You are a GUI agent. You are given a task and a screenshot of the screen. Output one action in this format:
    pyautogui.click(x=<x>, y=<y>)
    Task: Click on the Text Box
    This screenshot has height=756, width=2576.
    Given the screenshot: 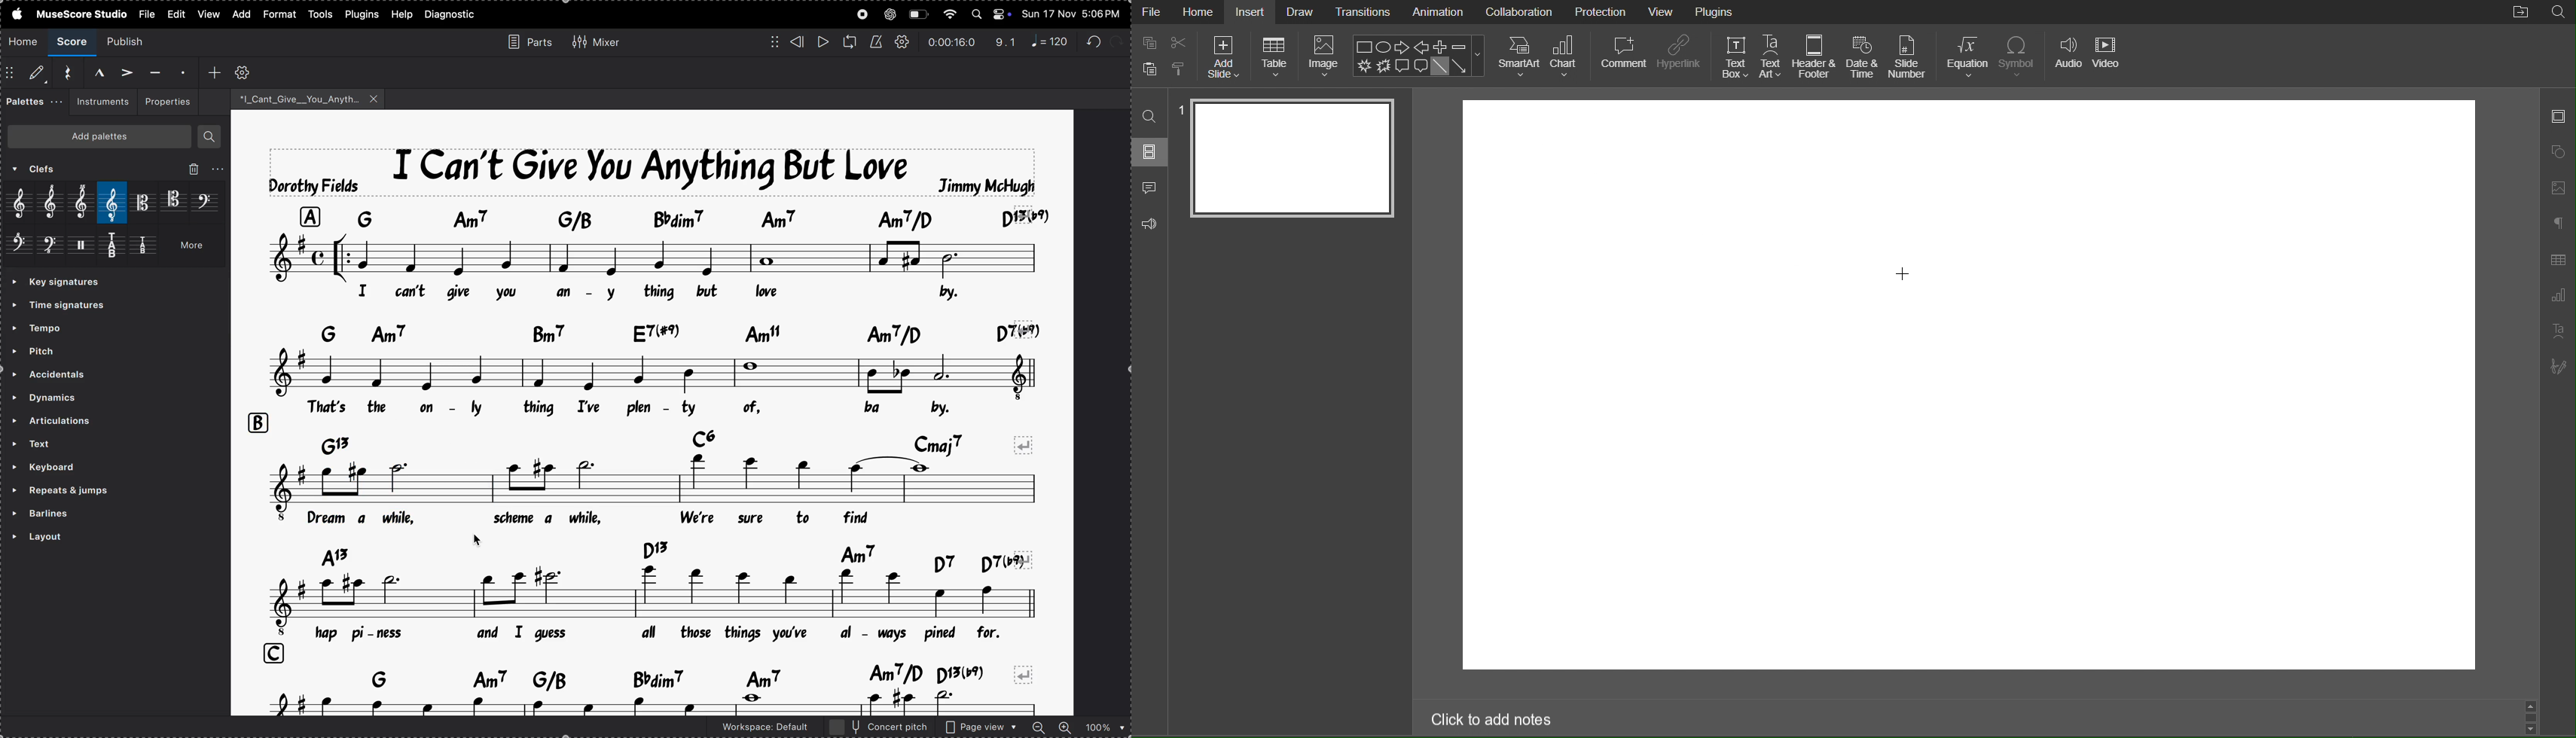 What is the action you would take?
    pyautogui.click(x=1733, y=56)
    